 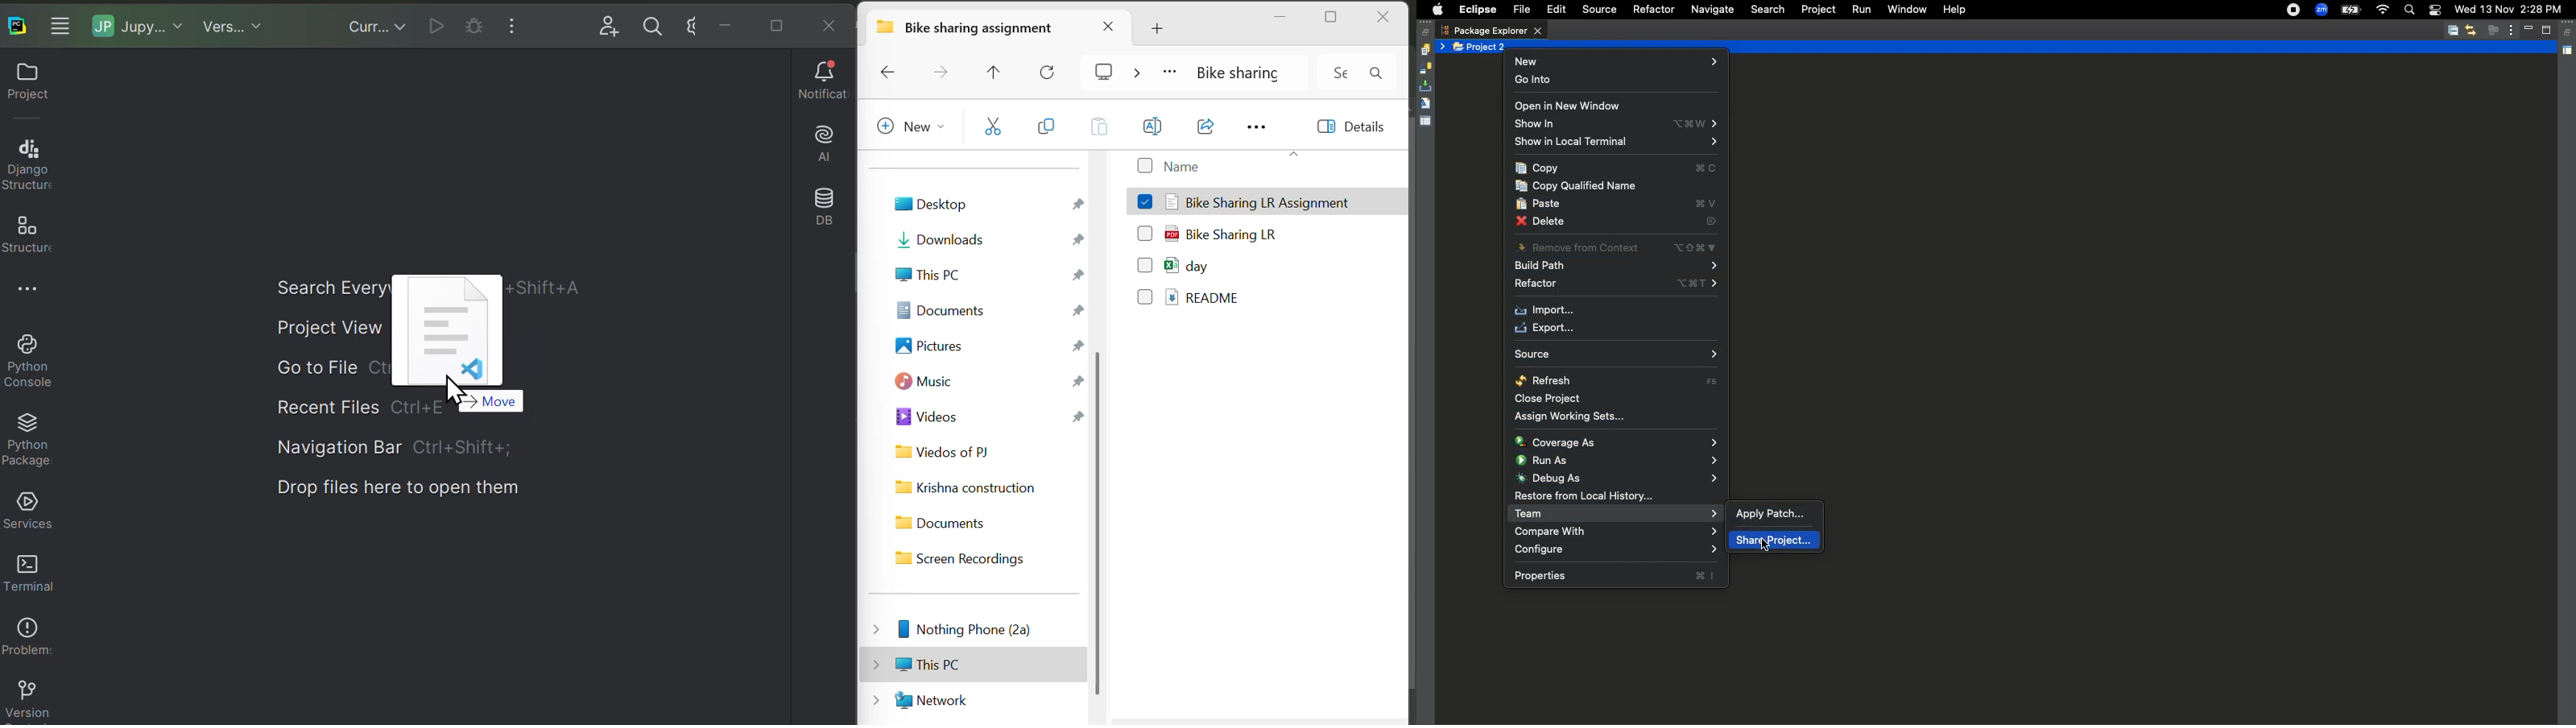 I want to click on Restore from local history, so click(x=1584, y=497).